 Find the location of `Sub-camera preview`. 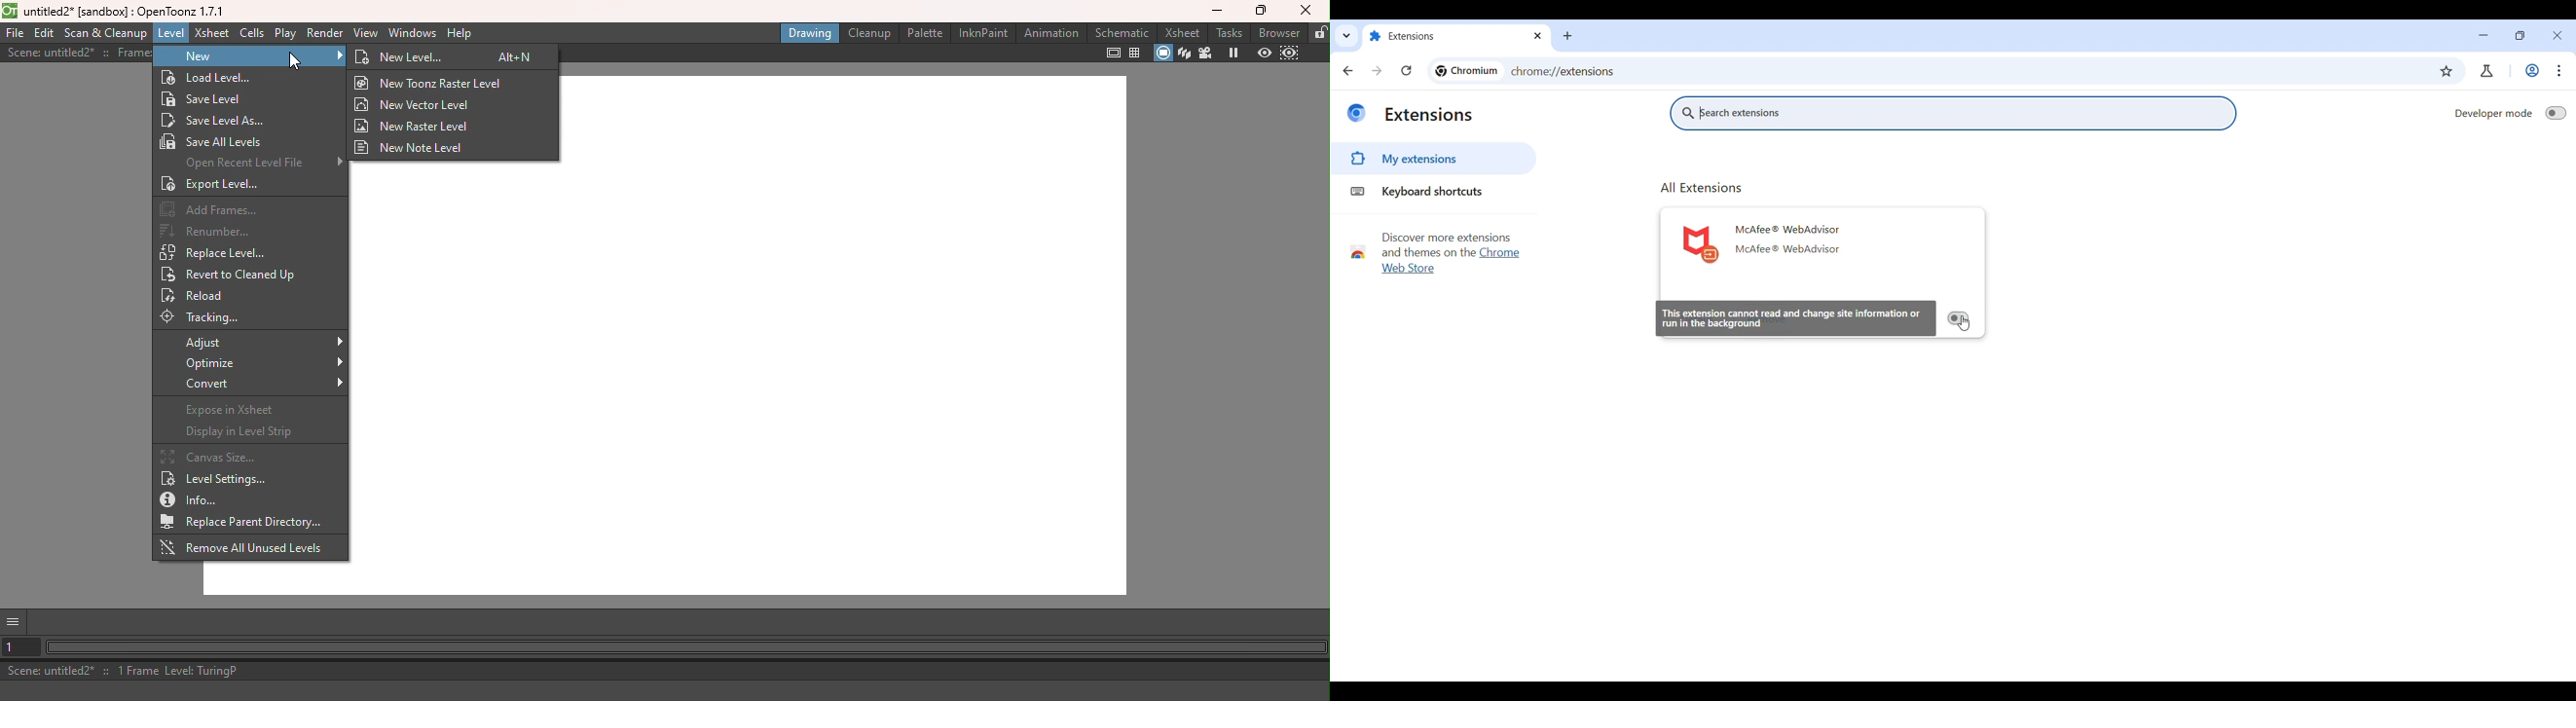

Sub-camera preview is located at coordinates (1291, 54).